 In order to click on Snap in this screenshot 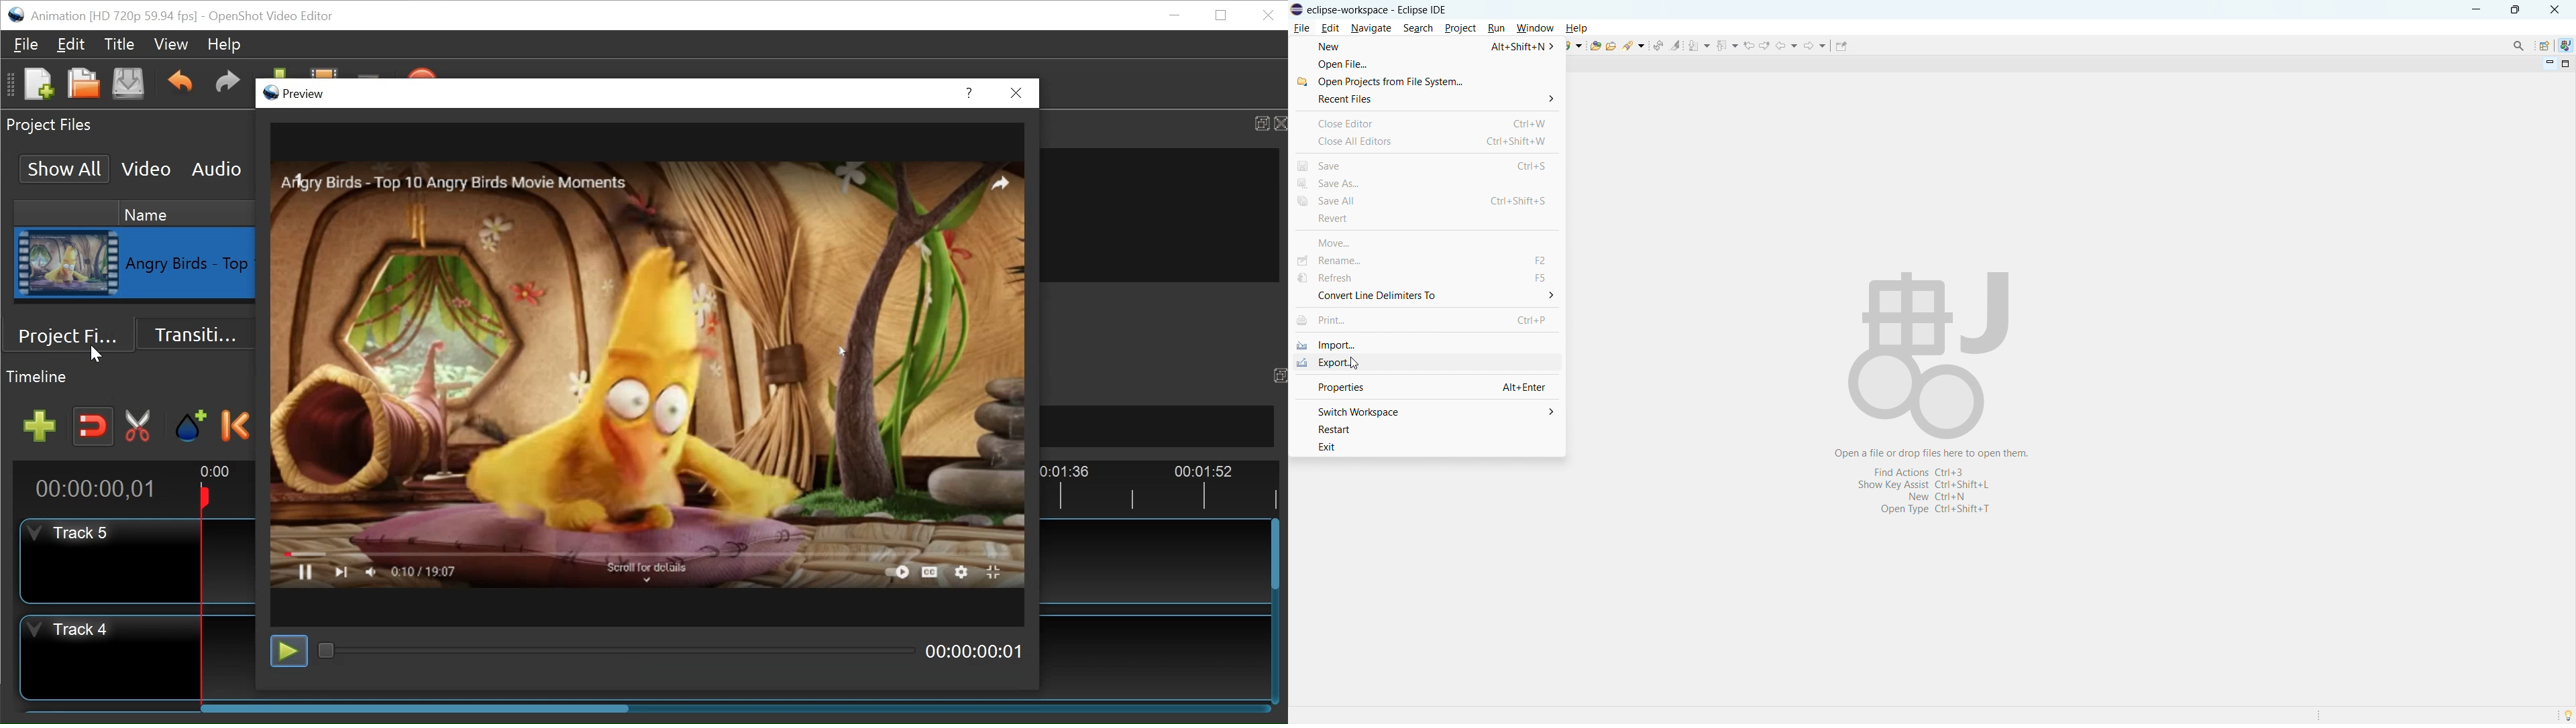, I will do `click(93, 427)`.